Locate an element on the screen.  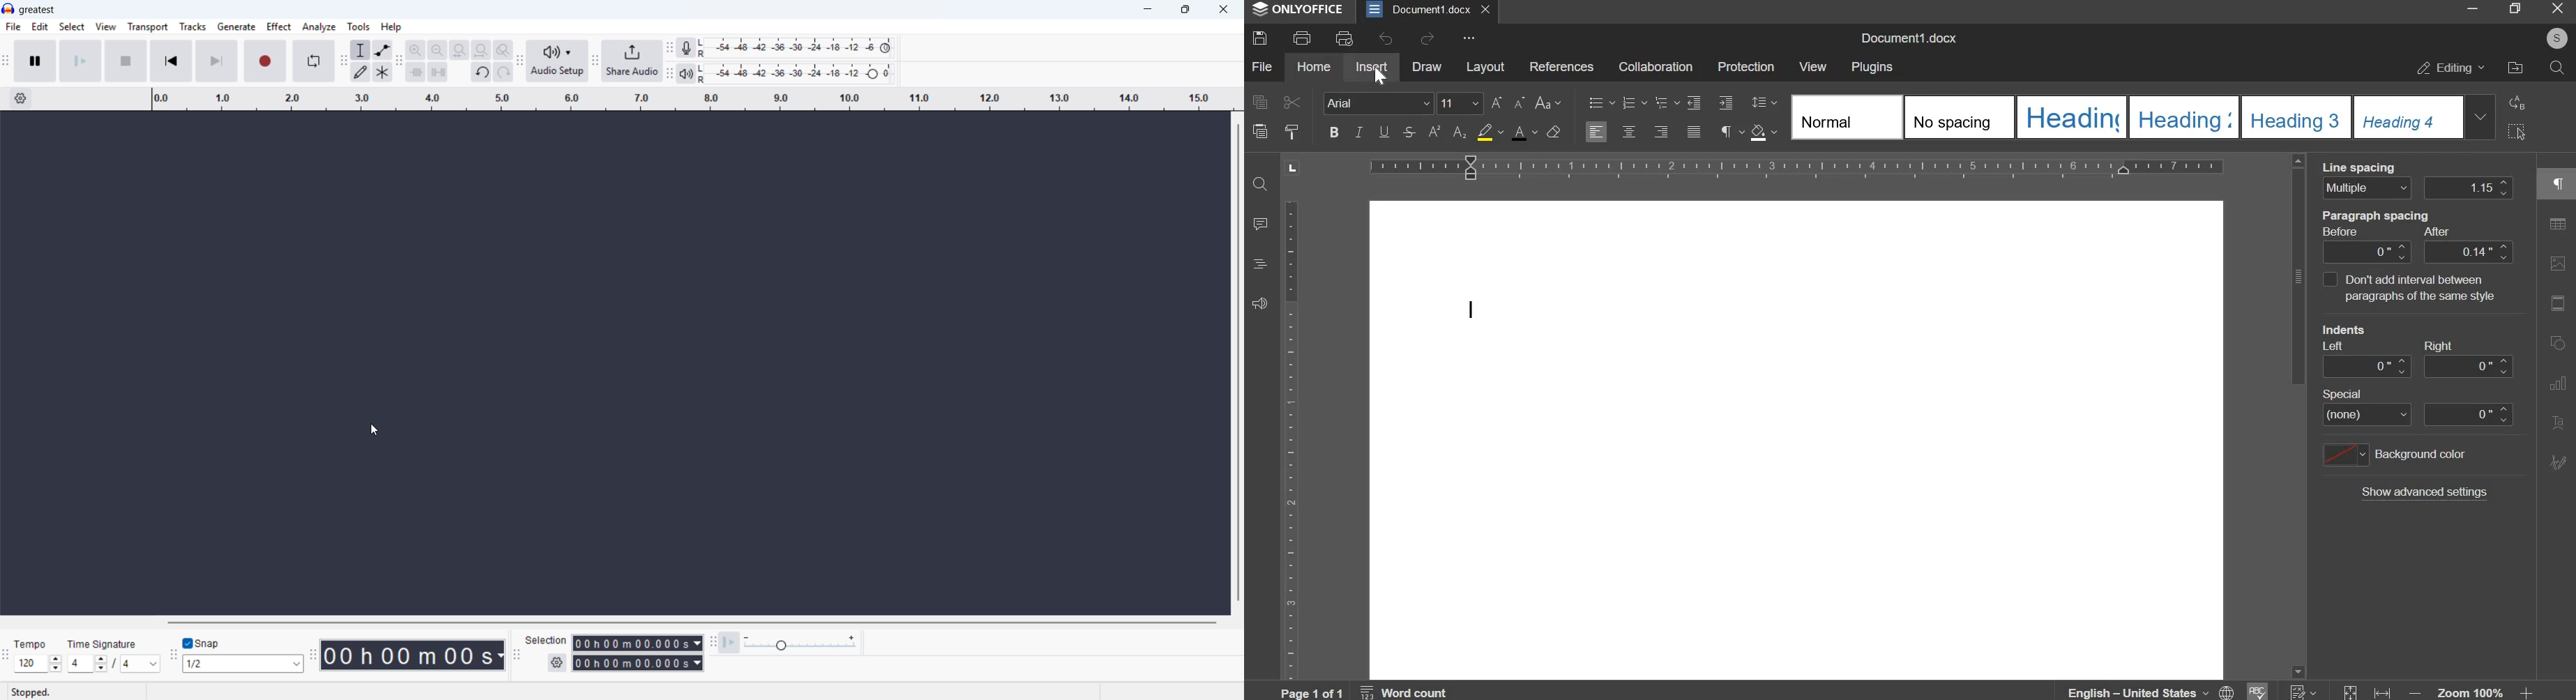
numbering is located at coordinates (2301, 691).